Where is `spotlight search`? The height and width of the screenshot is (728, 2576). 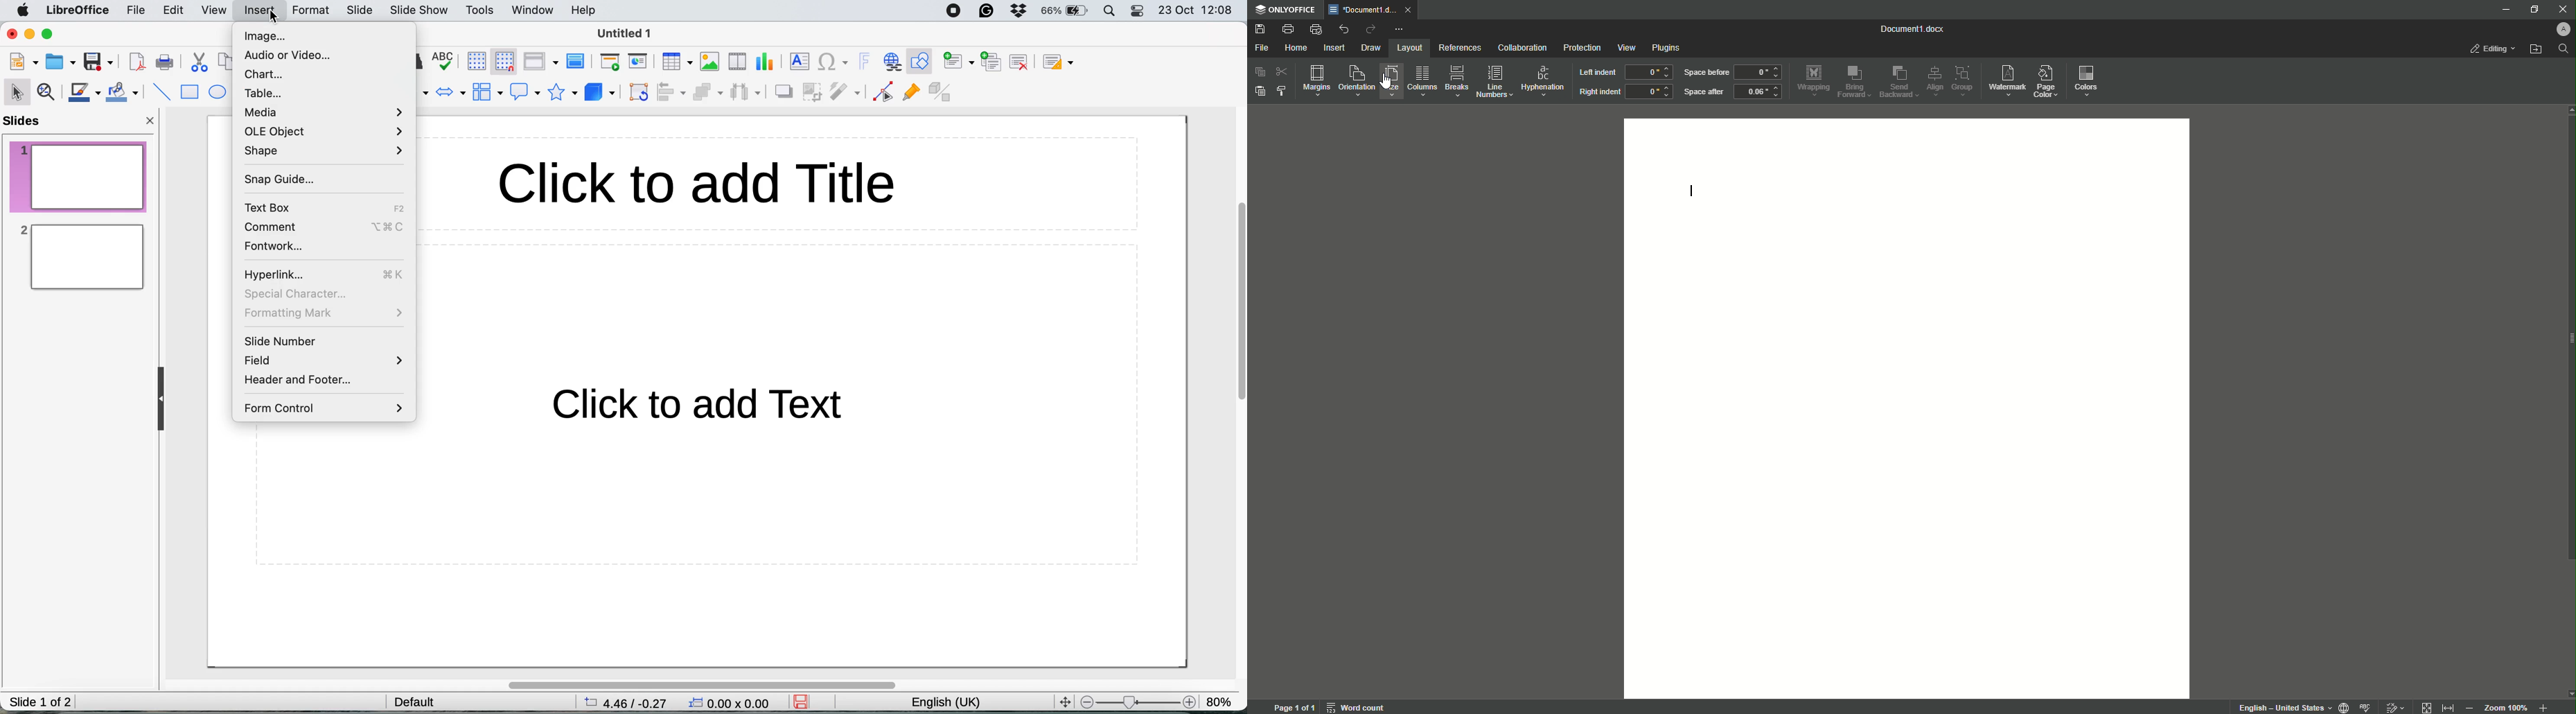 spotlight search is located at coordinates (1111, 11).